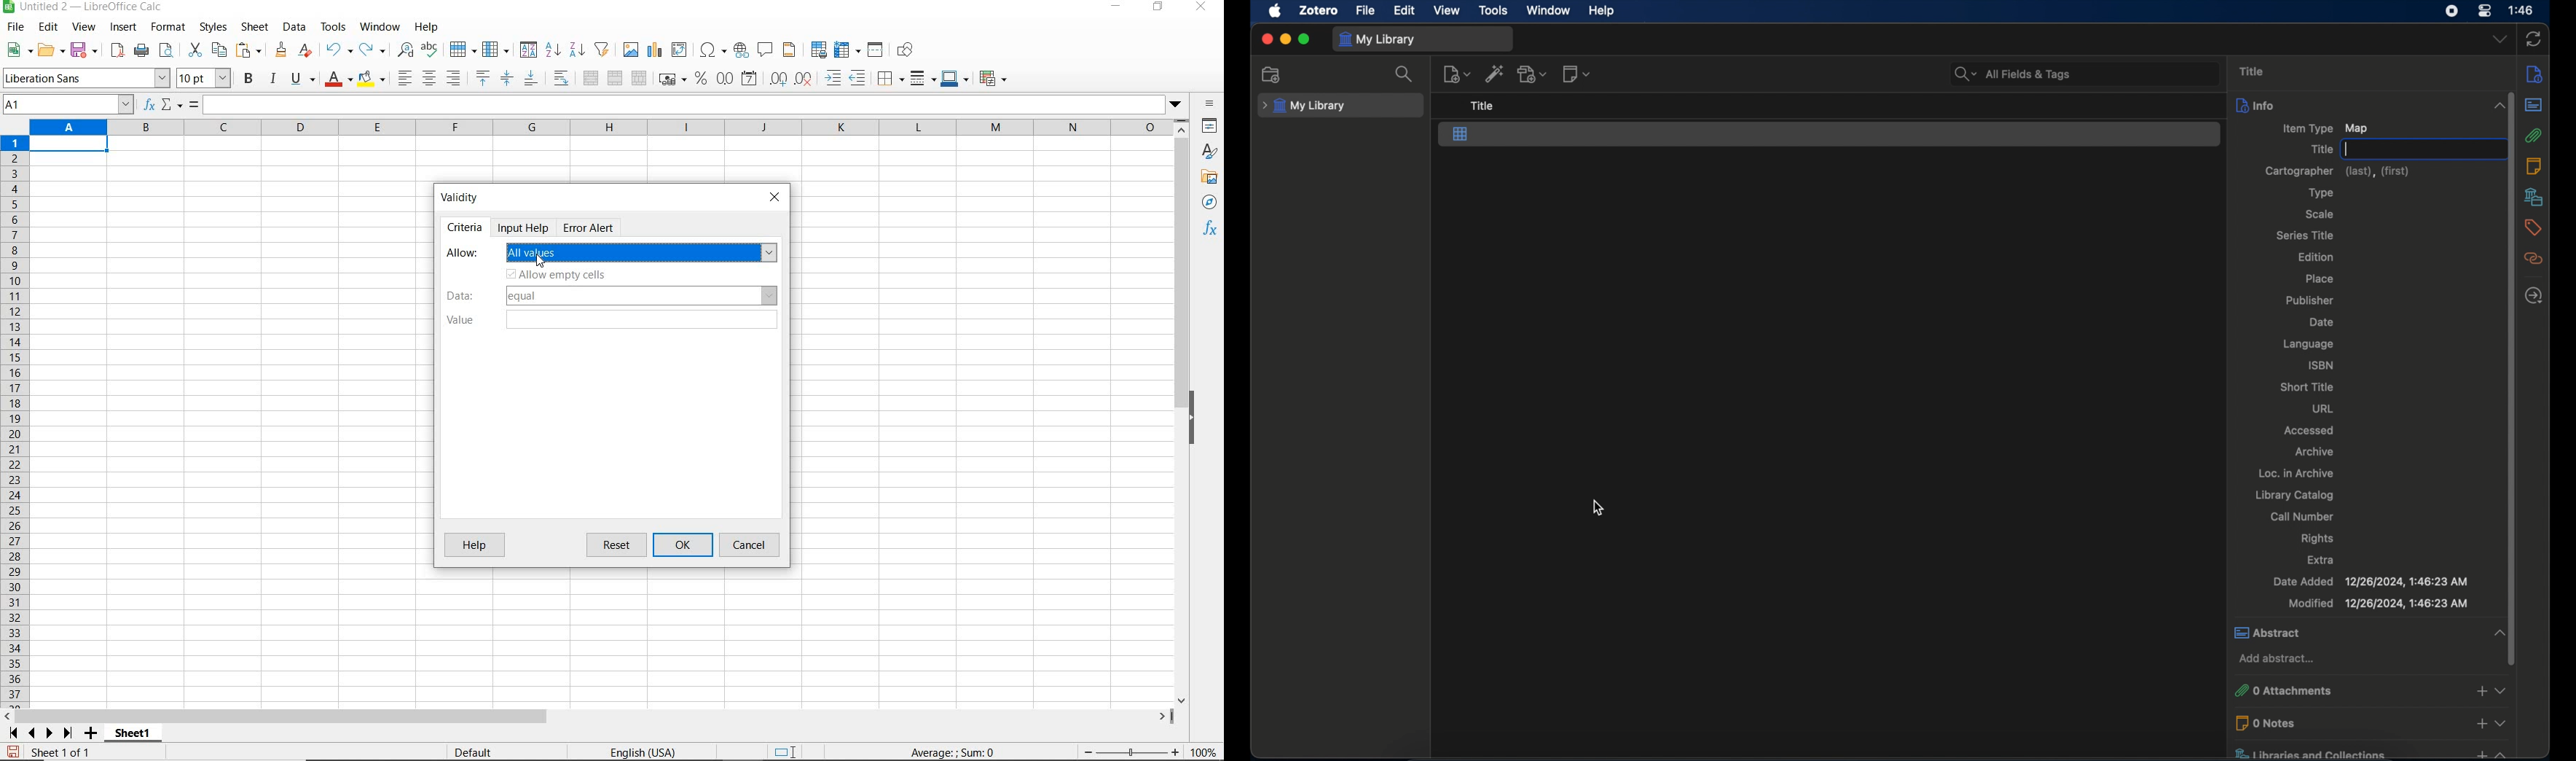 Image resolution: width=2576 pixels, height=784 pixels. What do you see at coordinates (37, 733) in the screenshot?
I see `scroll next` at bounding box center [37, 733].